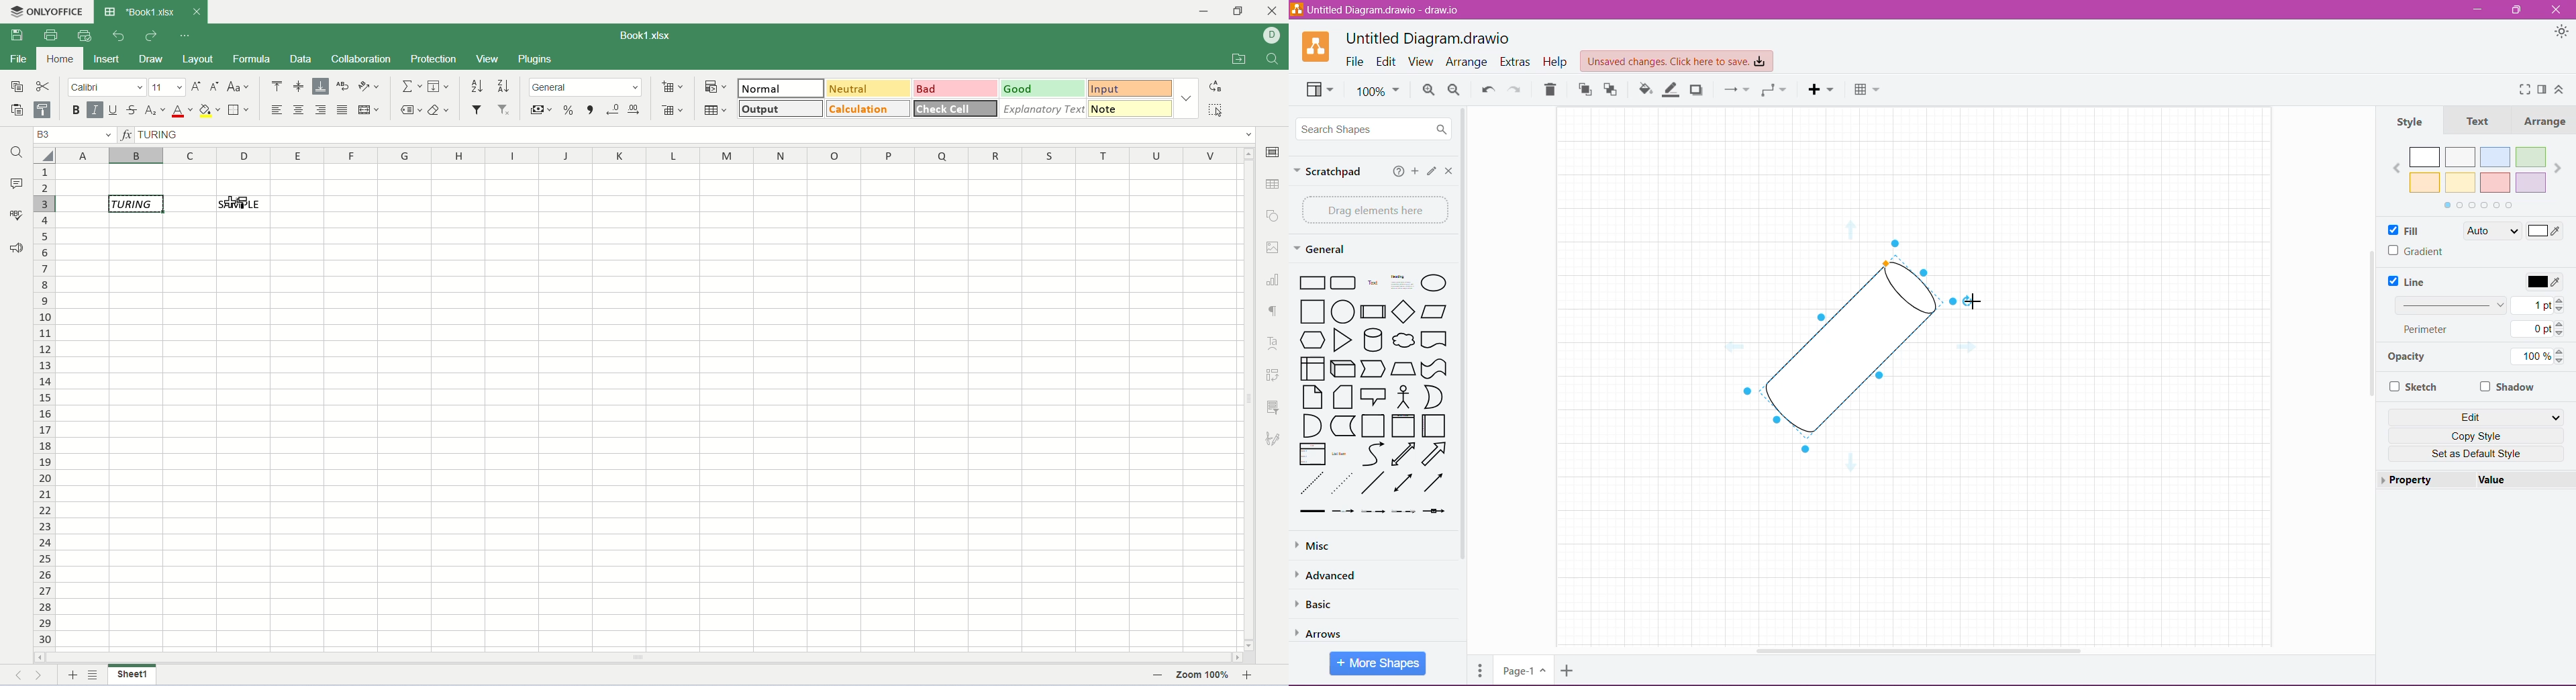  I want to click on quick settings, so click(185, 36).